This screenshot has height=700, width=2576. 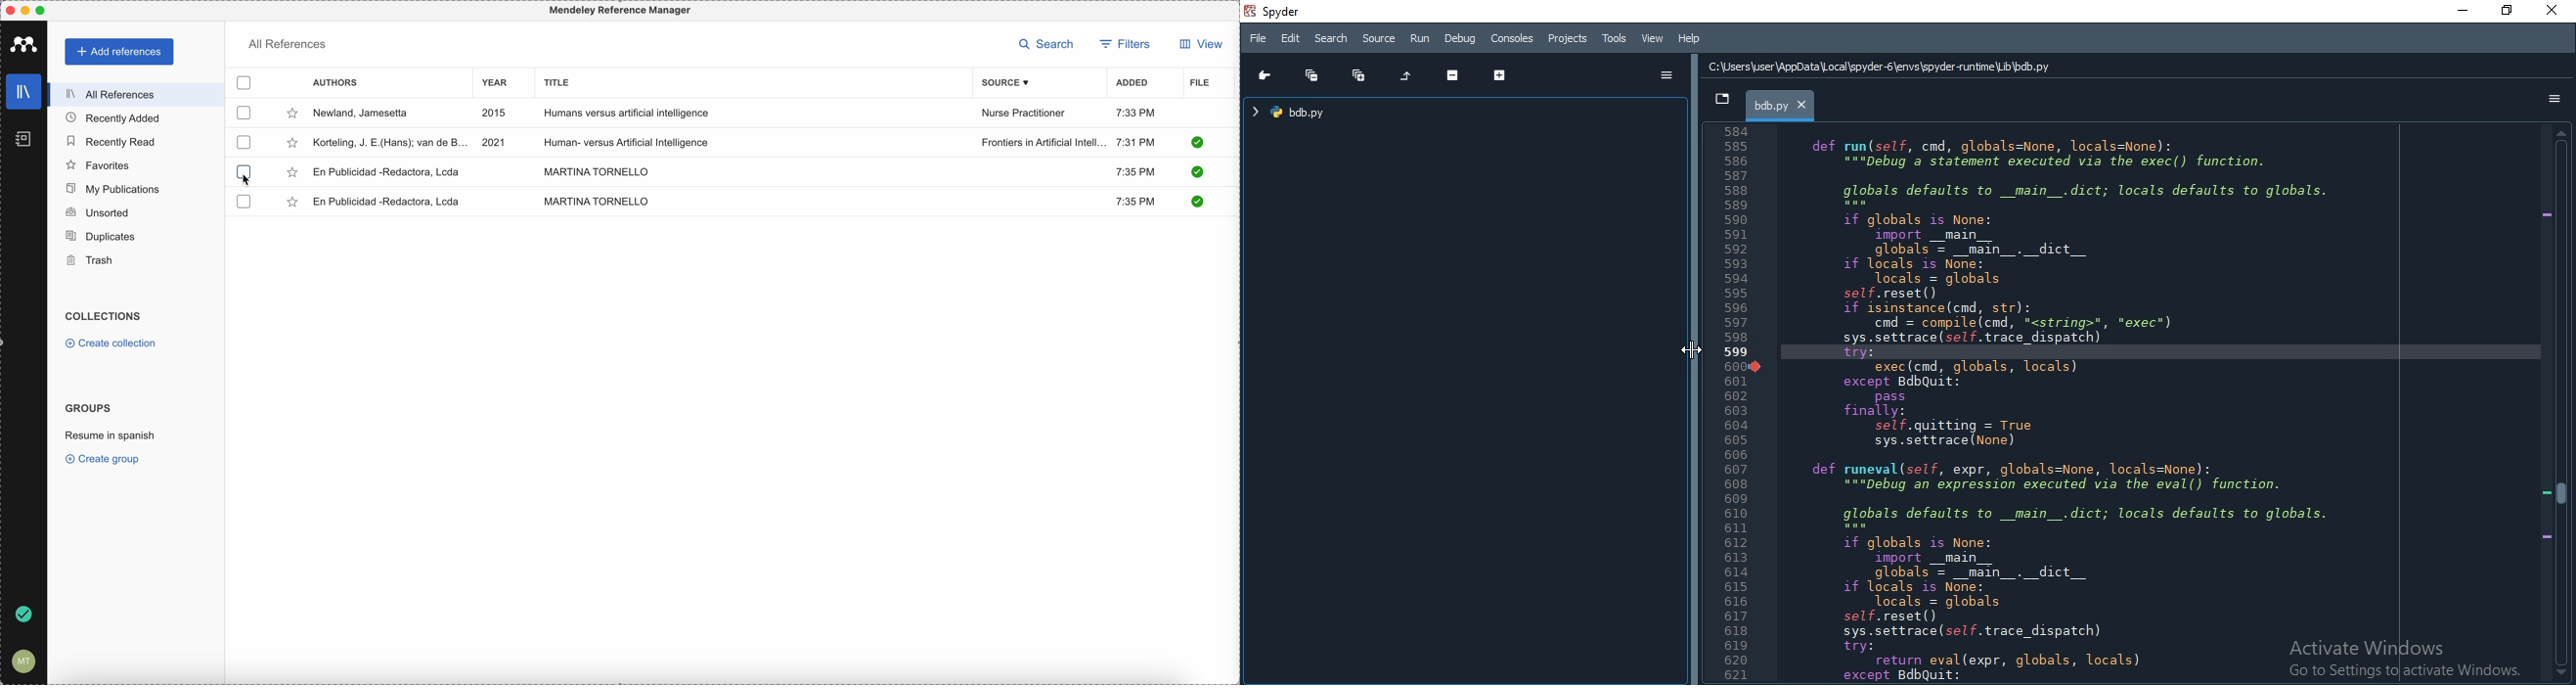 I want to click on check it, so click(x=1196, y=173).